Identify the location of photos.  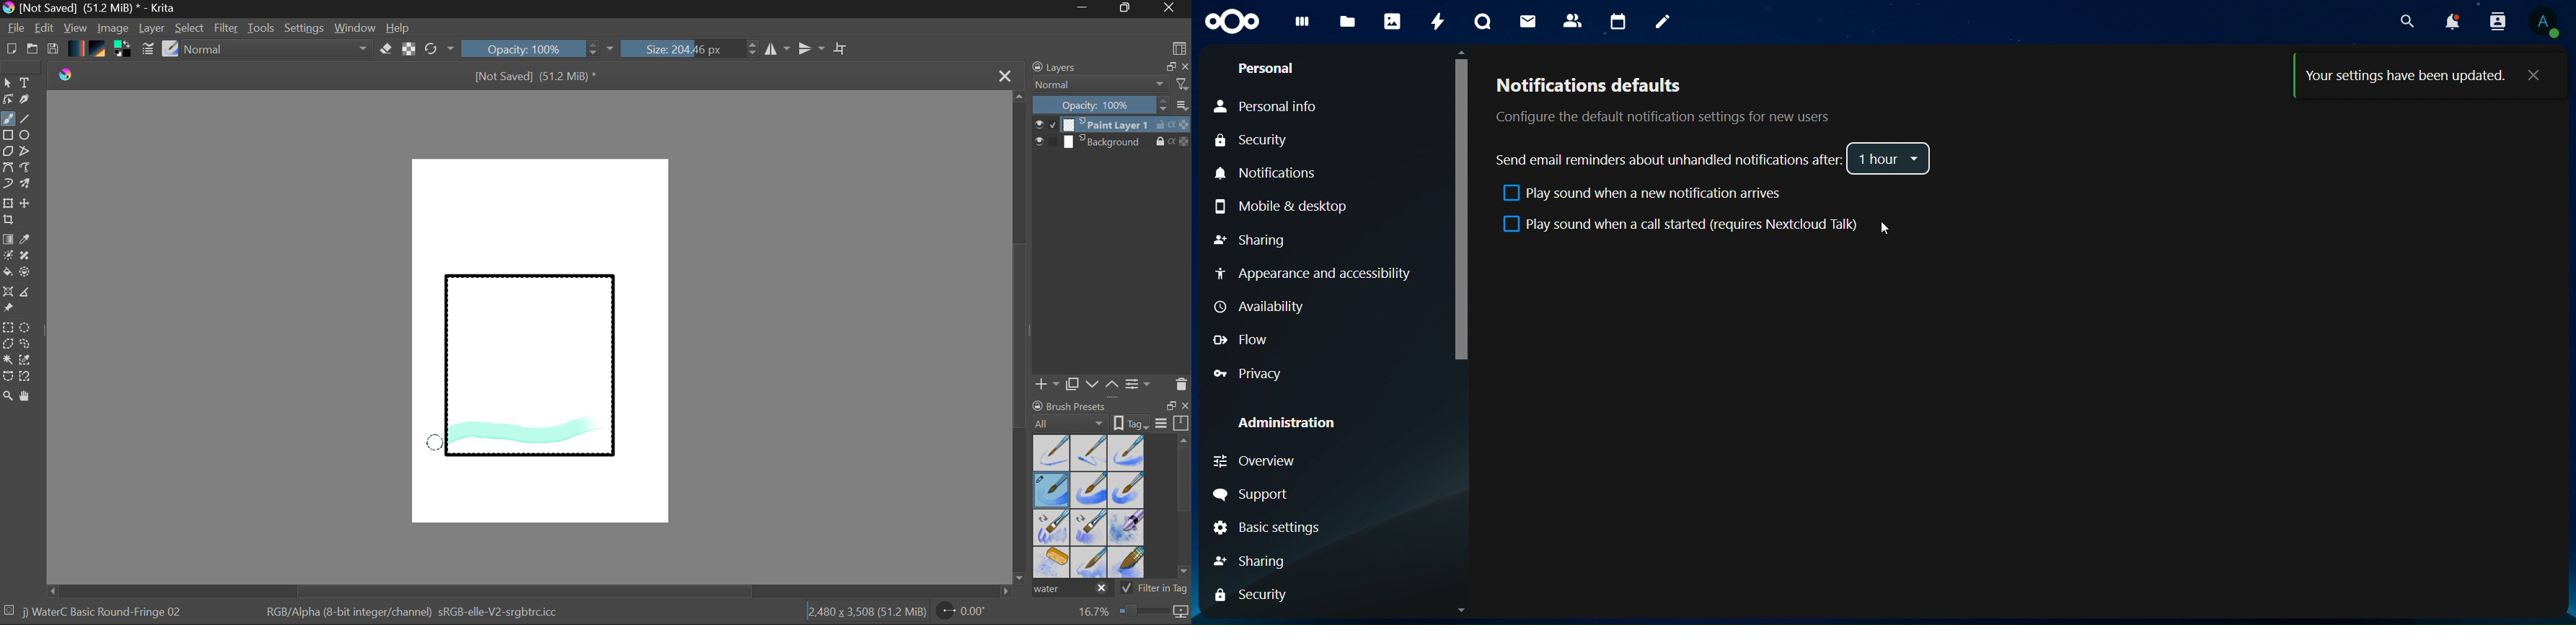
(1391, 22).